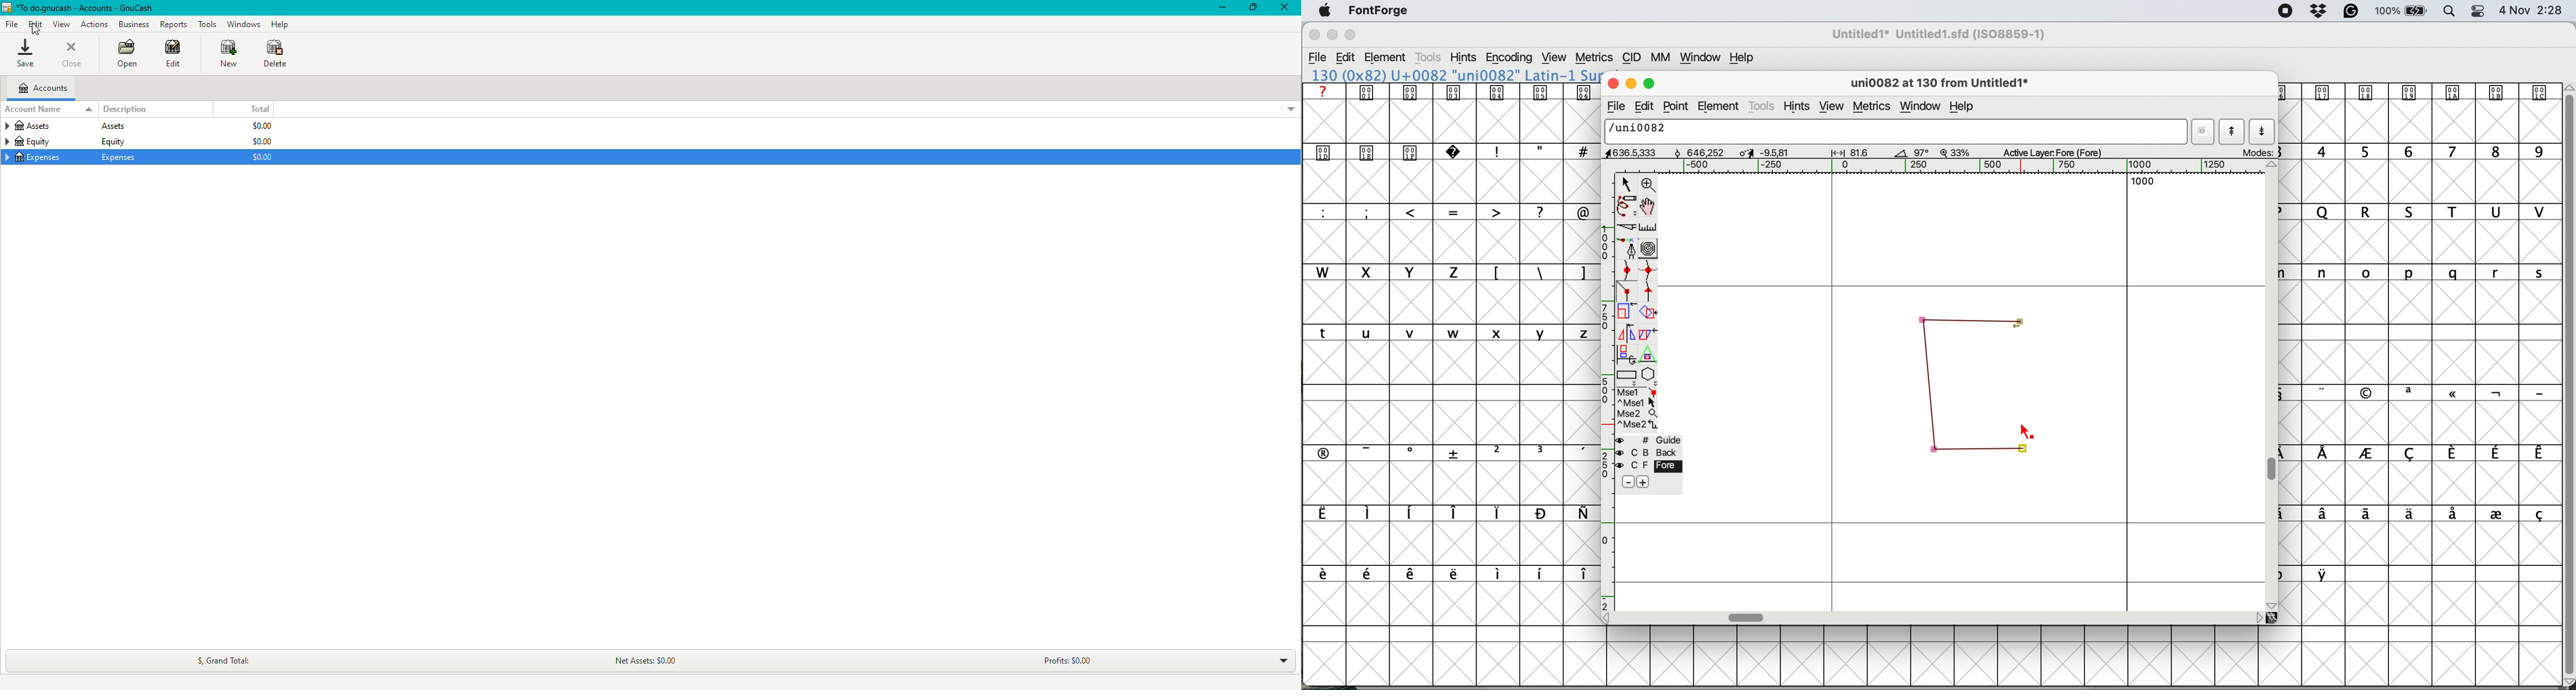 The image size is (2576, 700). Describe the element at coordinates (1614, 106) in the screenshot. I see `file` at that location.